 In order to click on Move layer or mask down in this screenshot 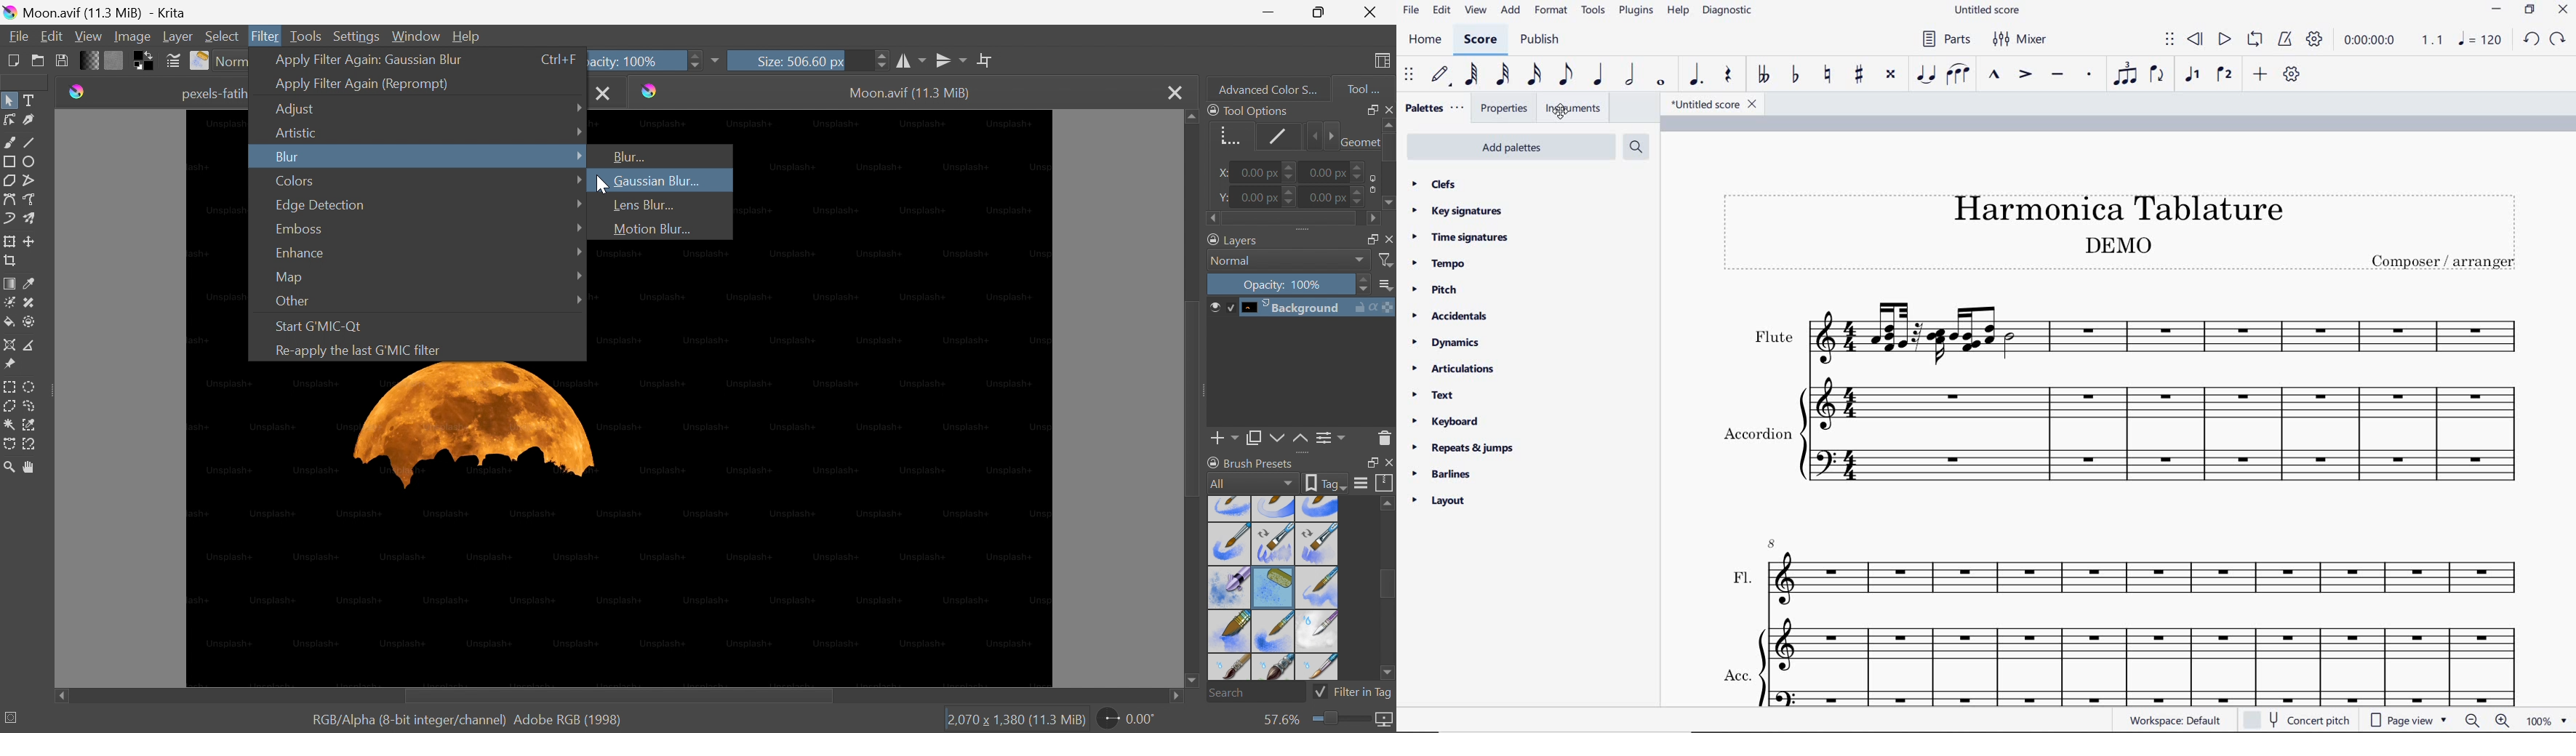, I will do `click(1276, 439)`.